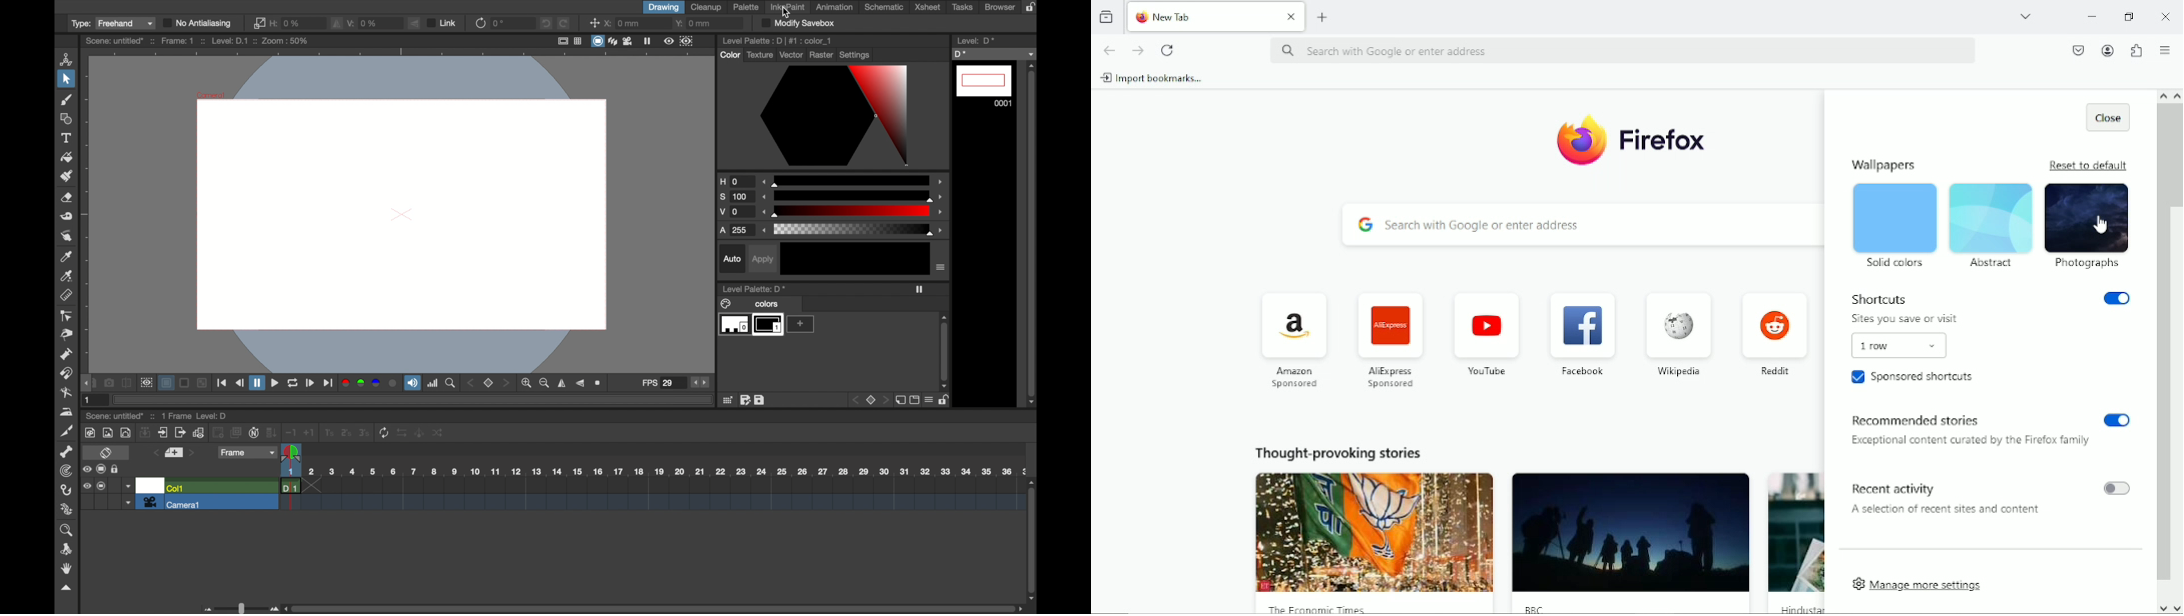  I want to click on plastic tool, so click(67, 509).